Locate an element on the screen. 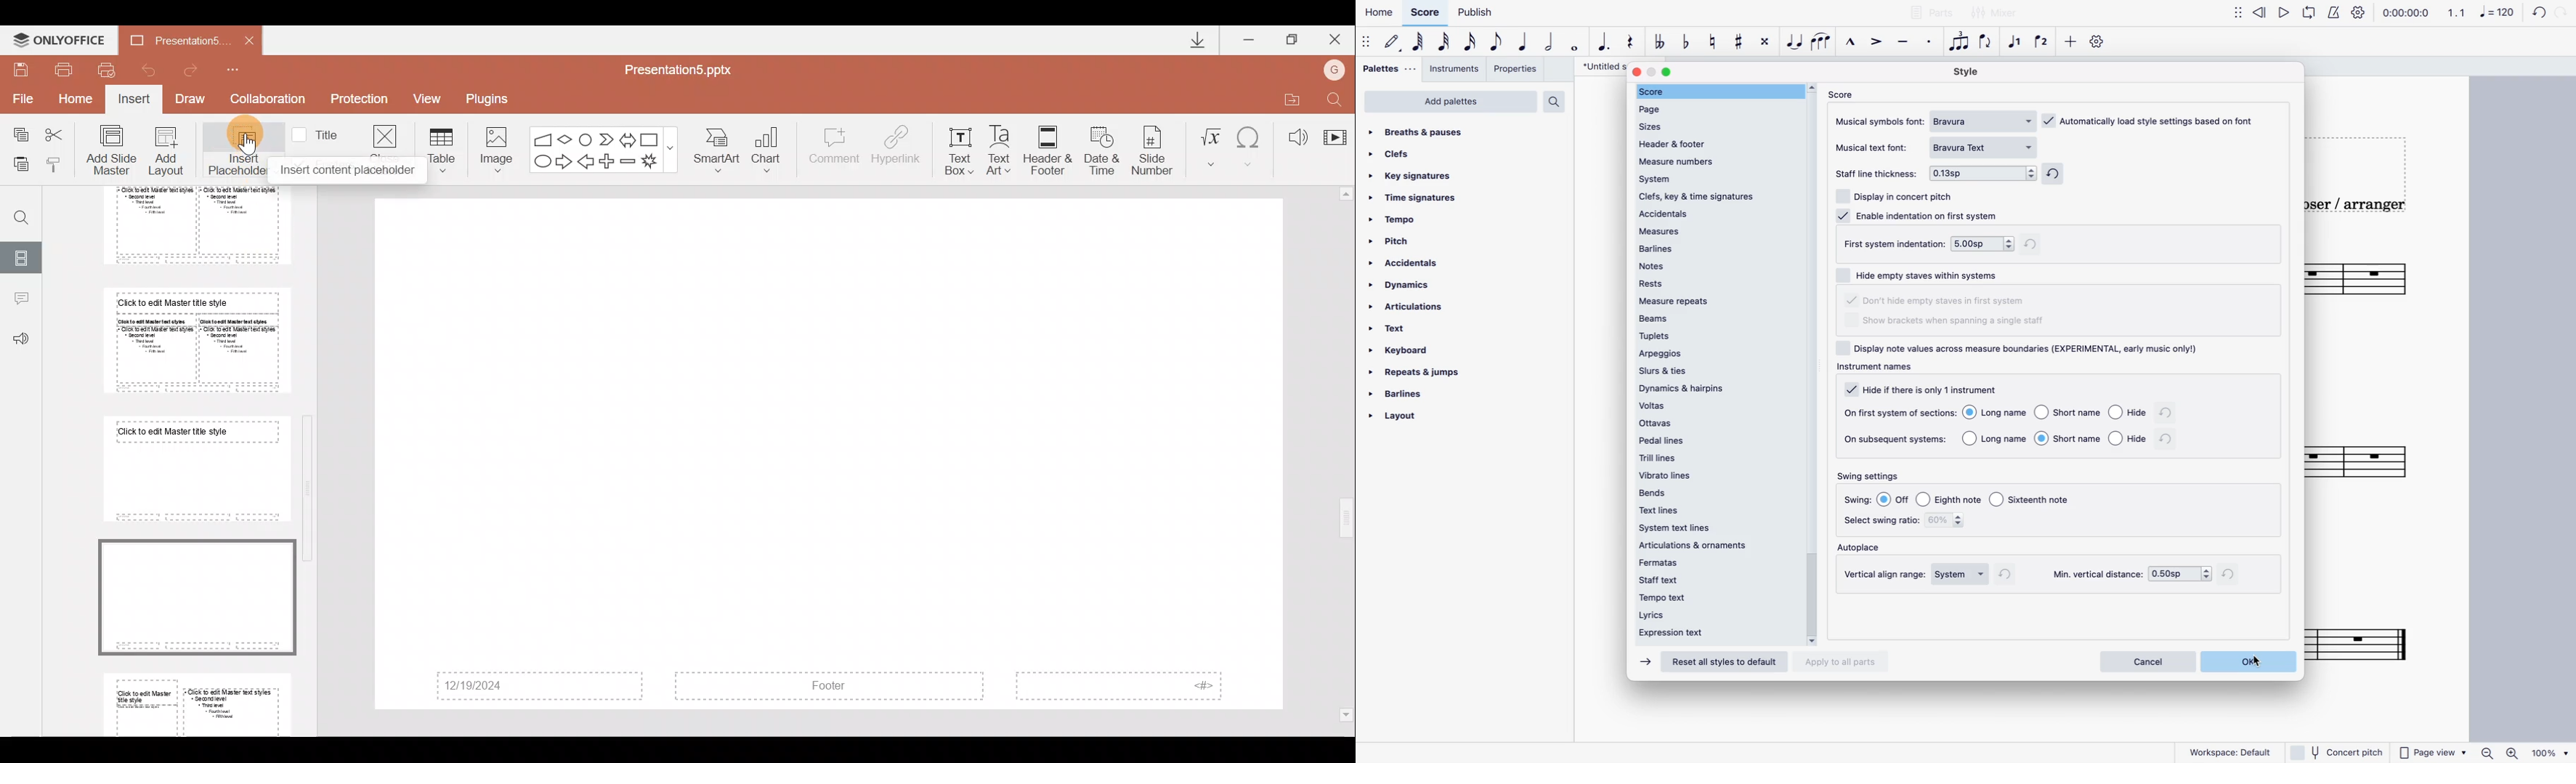 The image size is (2576, 784). Open file location is located at coordinates (1289, 97).